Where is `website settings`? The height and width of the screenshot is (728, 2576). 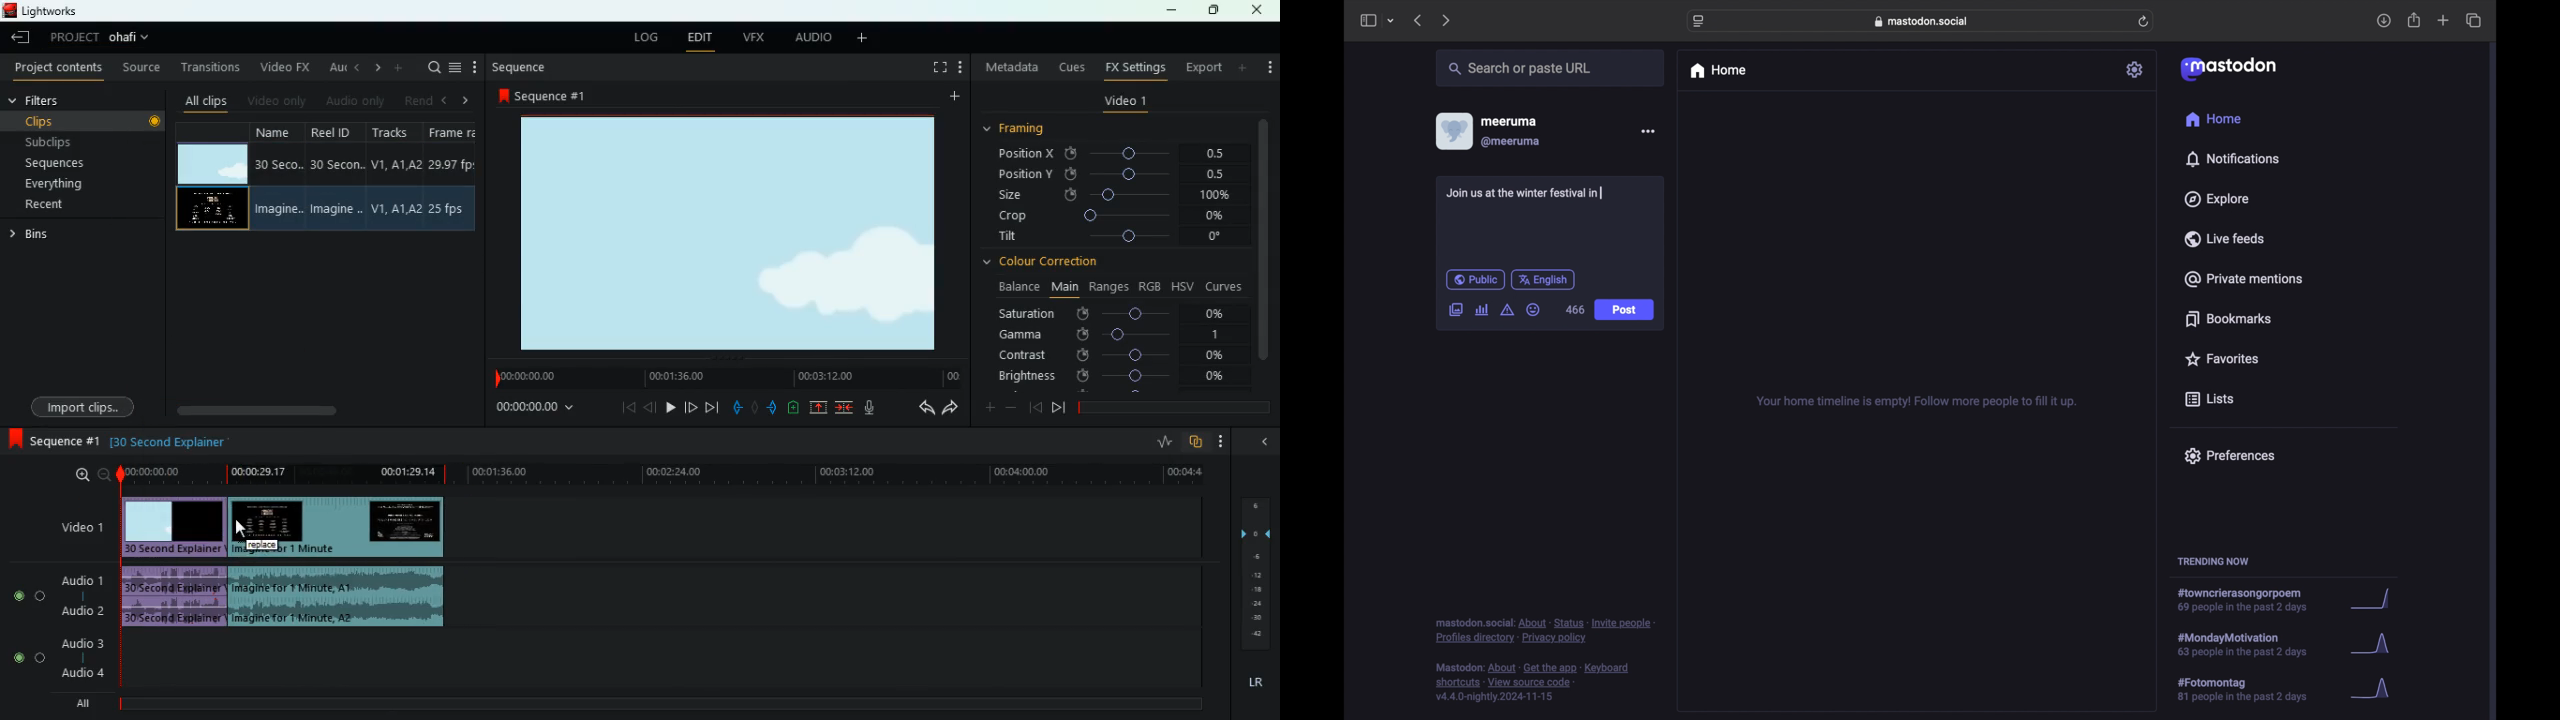 website settings is located at coordinates (1700, 21).